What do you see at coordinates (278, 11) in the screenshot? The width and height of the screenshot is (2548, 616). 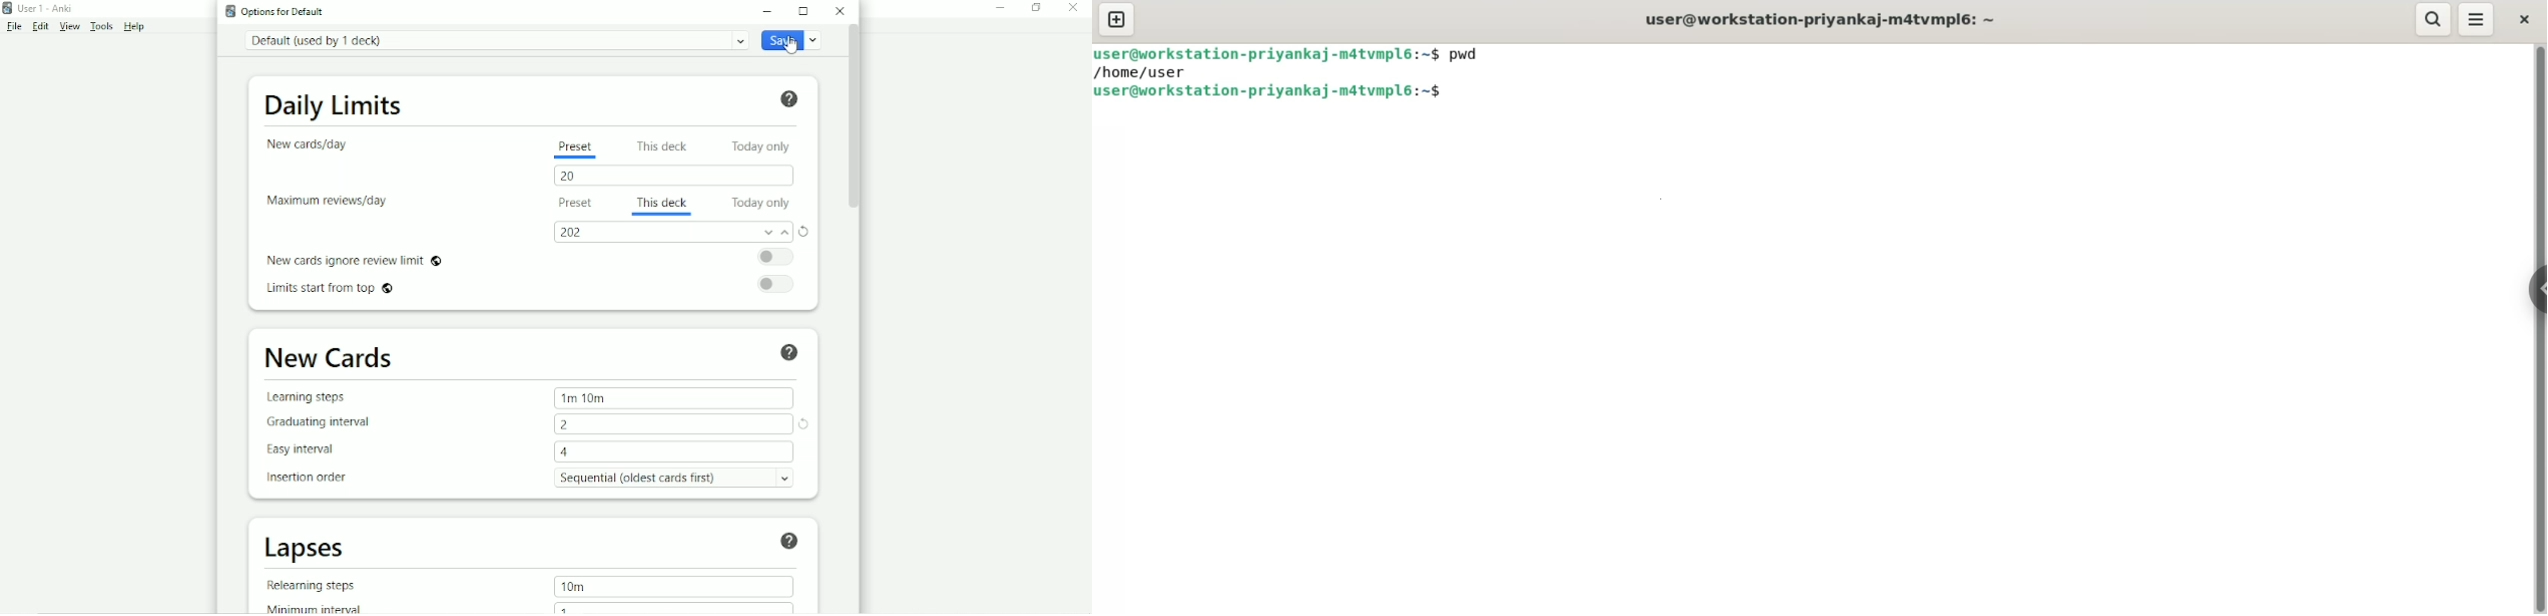 I see `Options for Default` at bounding box center [278, 11].